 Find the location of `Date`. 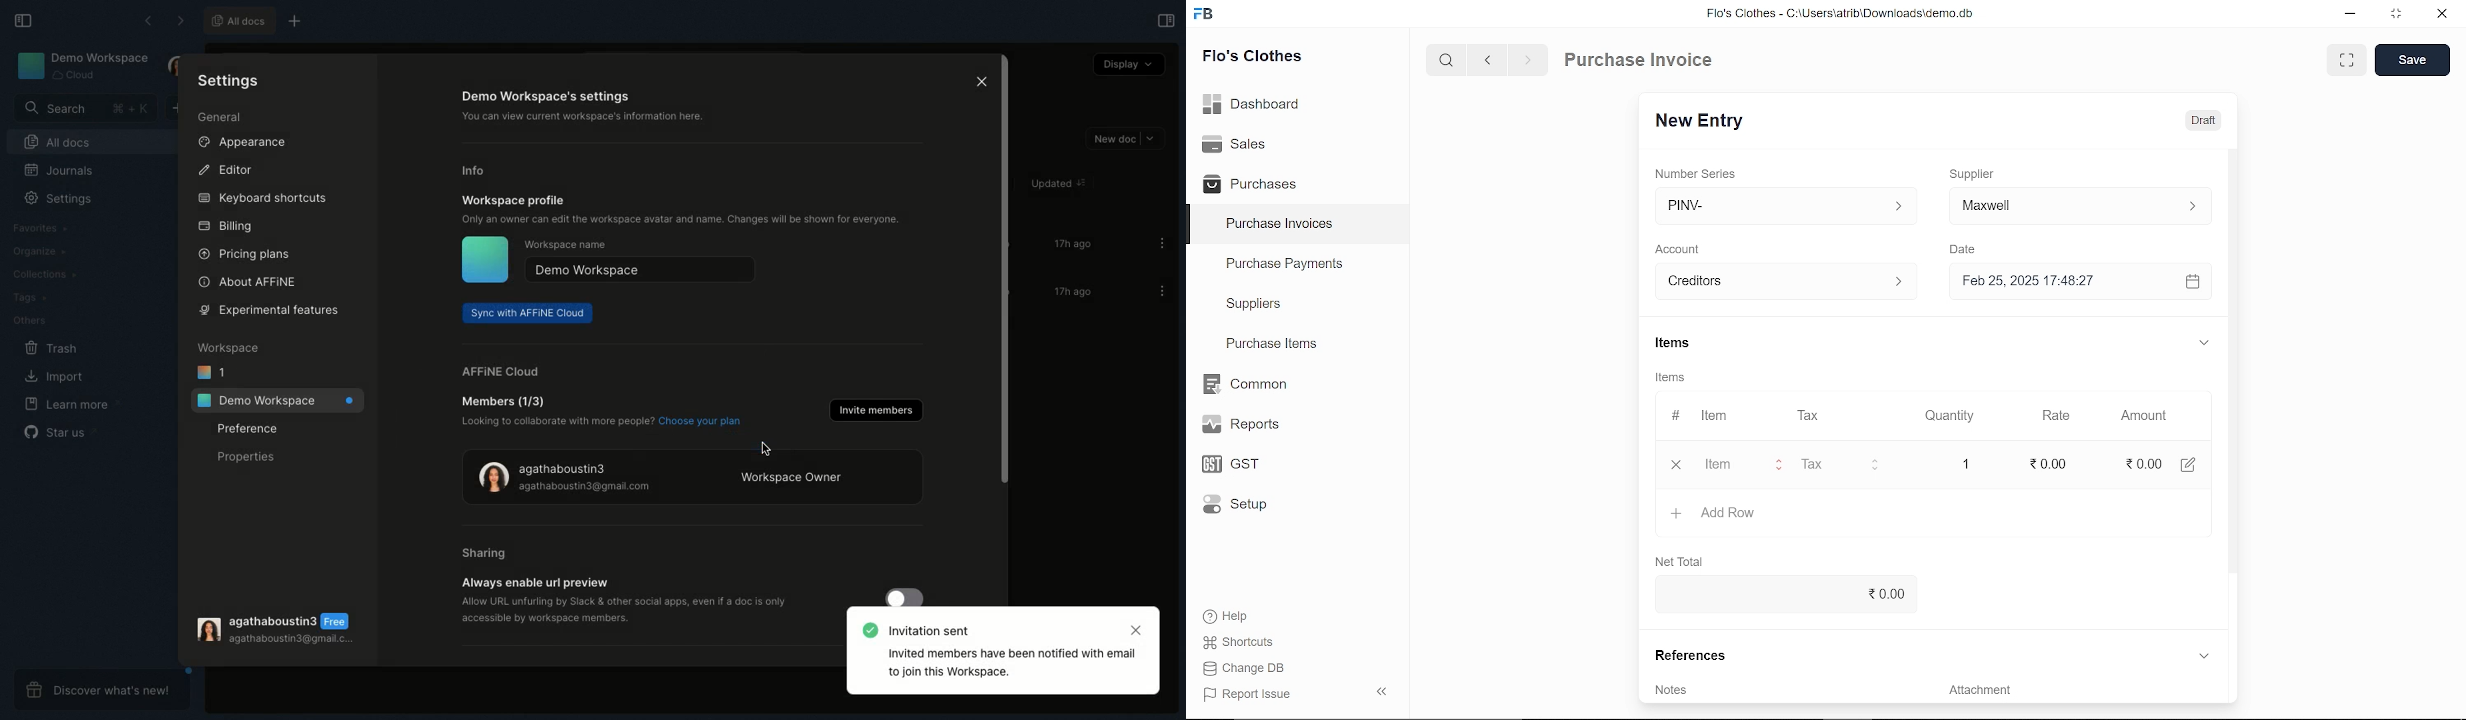

Date is located at coordinates (1968, 250).